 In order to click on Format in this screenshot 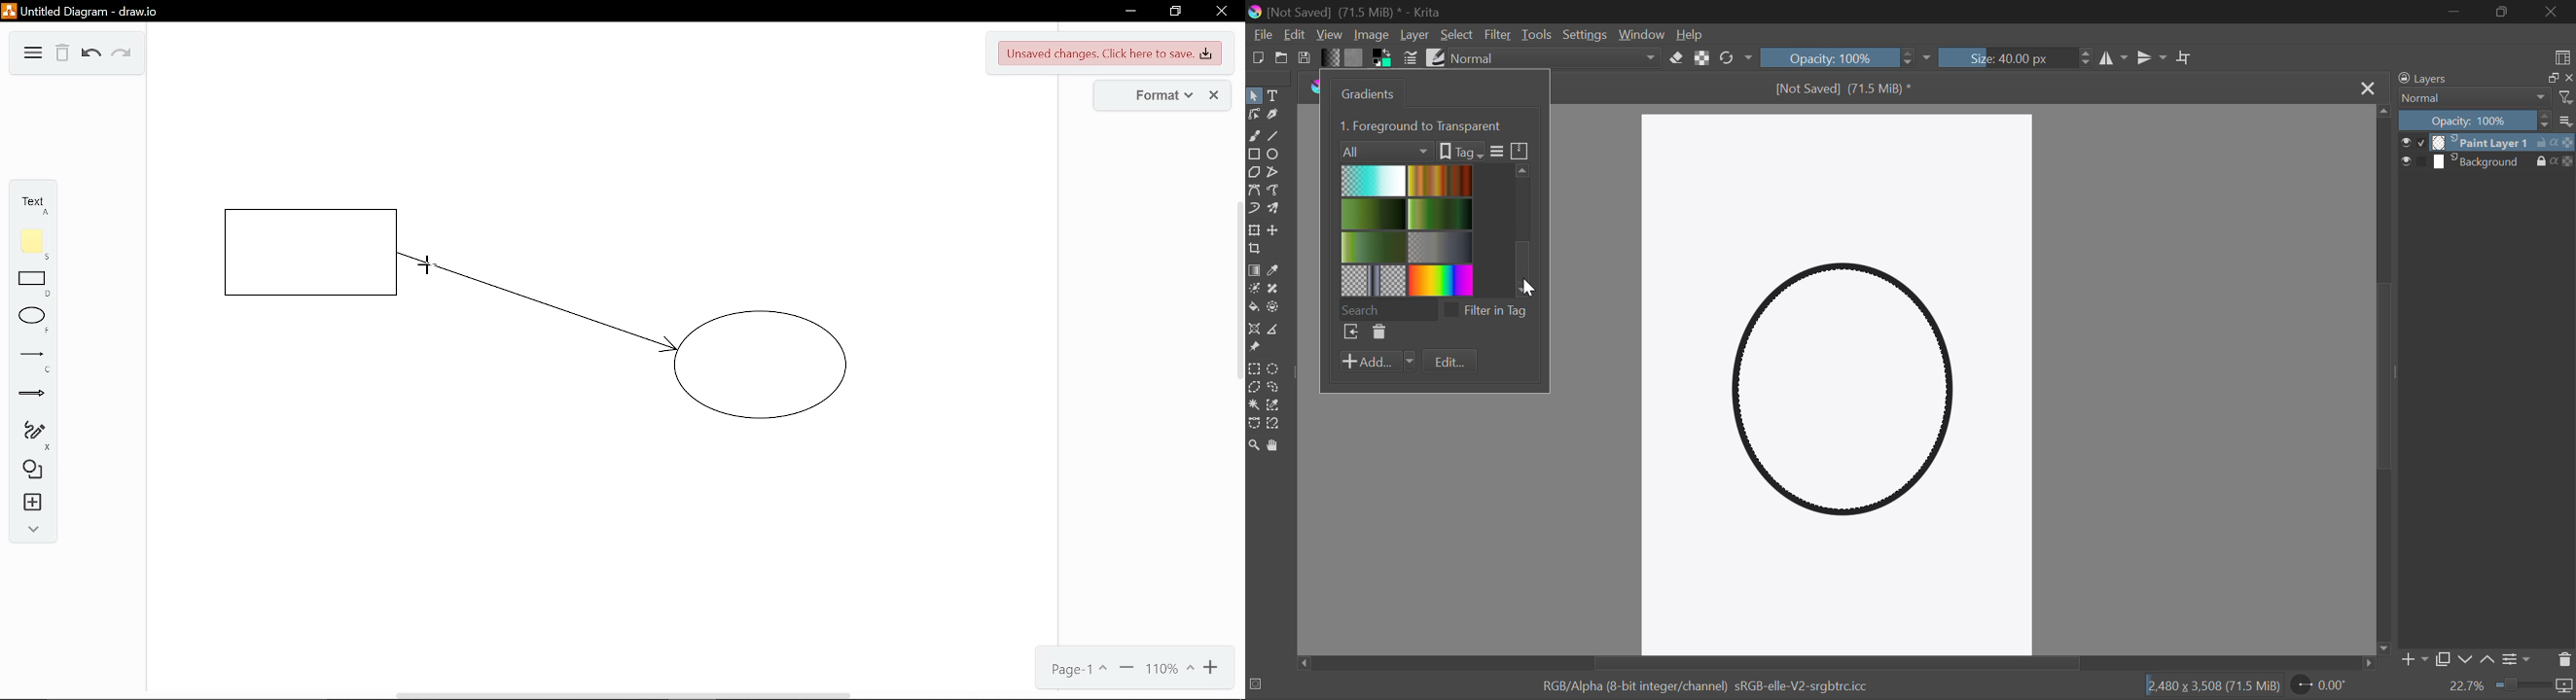, I will do `click(1162, 94)`.